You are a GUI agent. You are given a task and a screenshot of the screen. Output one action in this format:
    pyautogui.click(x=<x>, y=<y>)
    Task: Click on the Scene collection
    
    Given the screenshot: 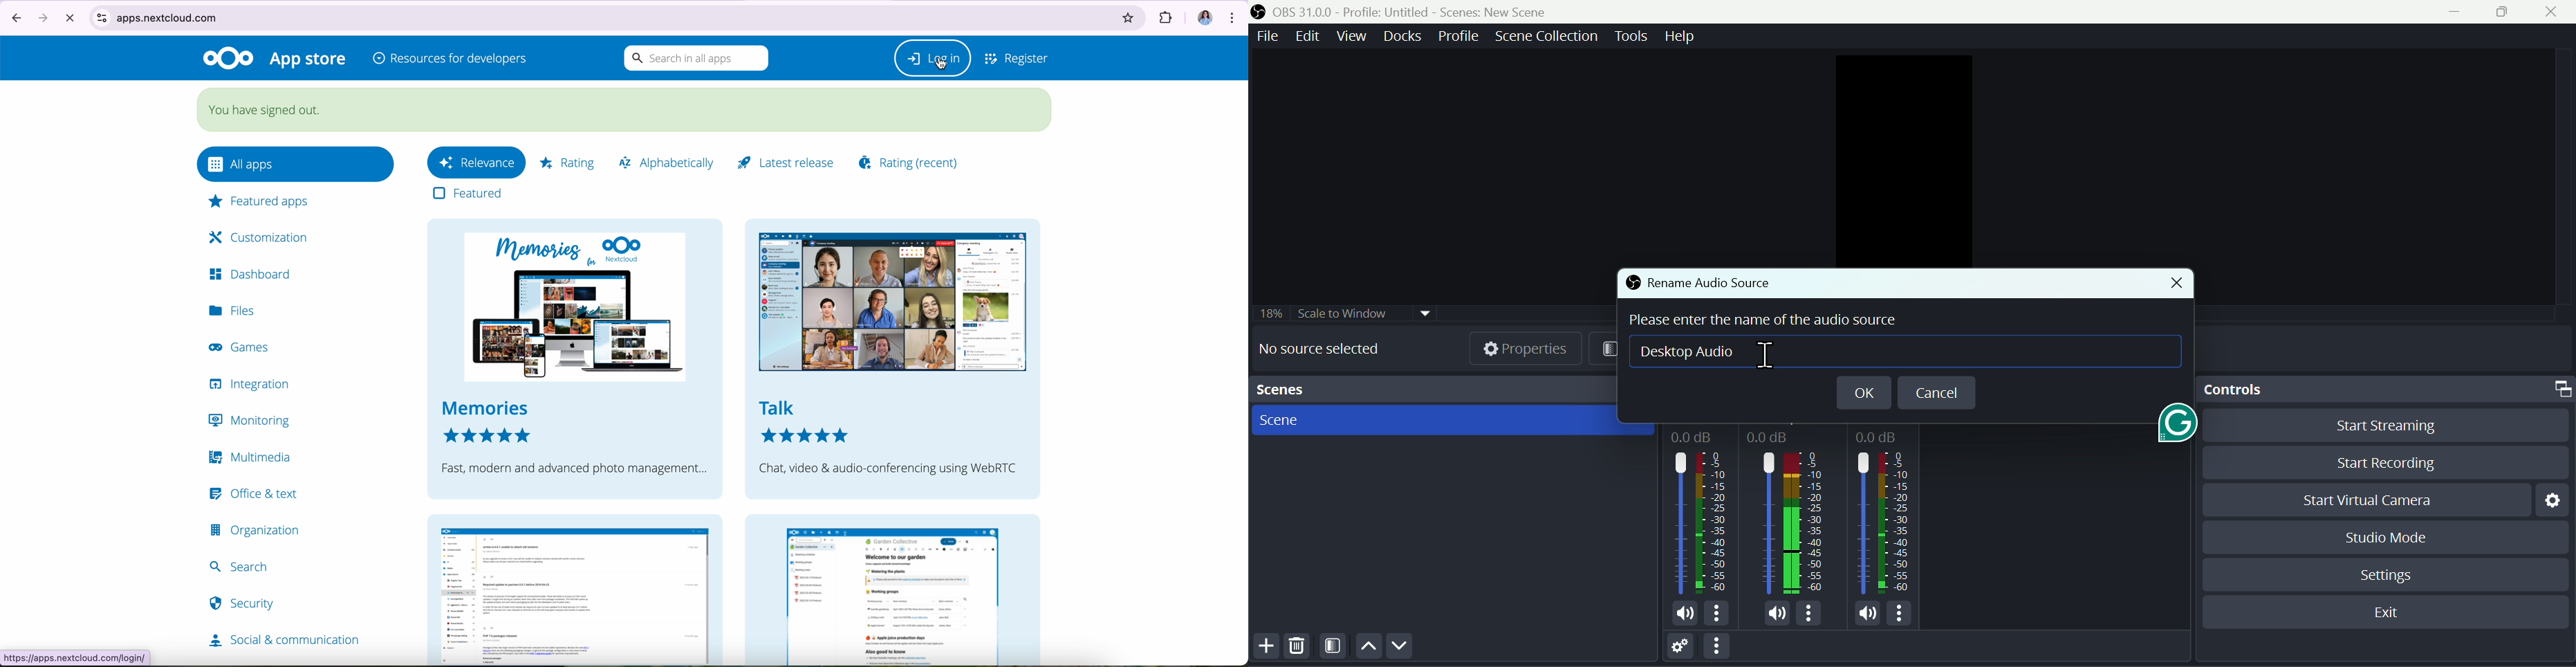 What is the action you would take?
    pyautogui.click(x=1547, y=37)
    